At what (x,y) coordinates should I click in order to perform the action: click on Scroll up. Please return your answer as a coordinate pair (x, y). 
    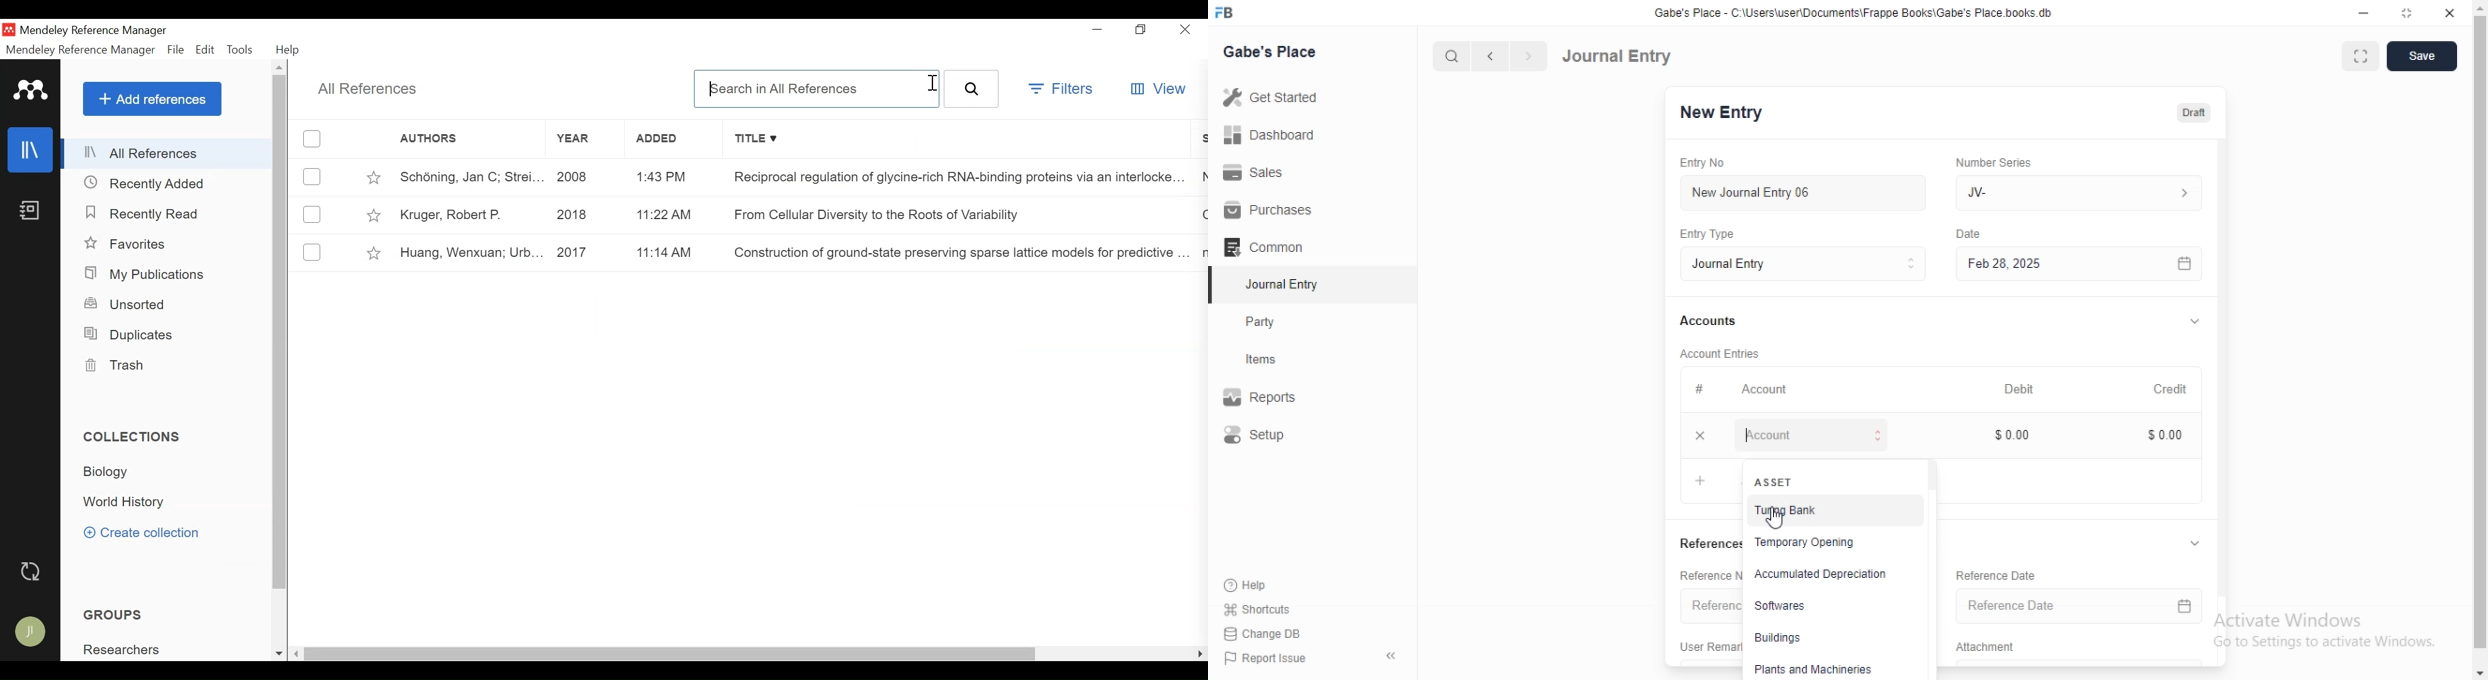
    Looking at the image, I should click on (281, 68).